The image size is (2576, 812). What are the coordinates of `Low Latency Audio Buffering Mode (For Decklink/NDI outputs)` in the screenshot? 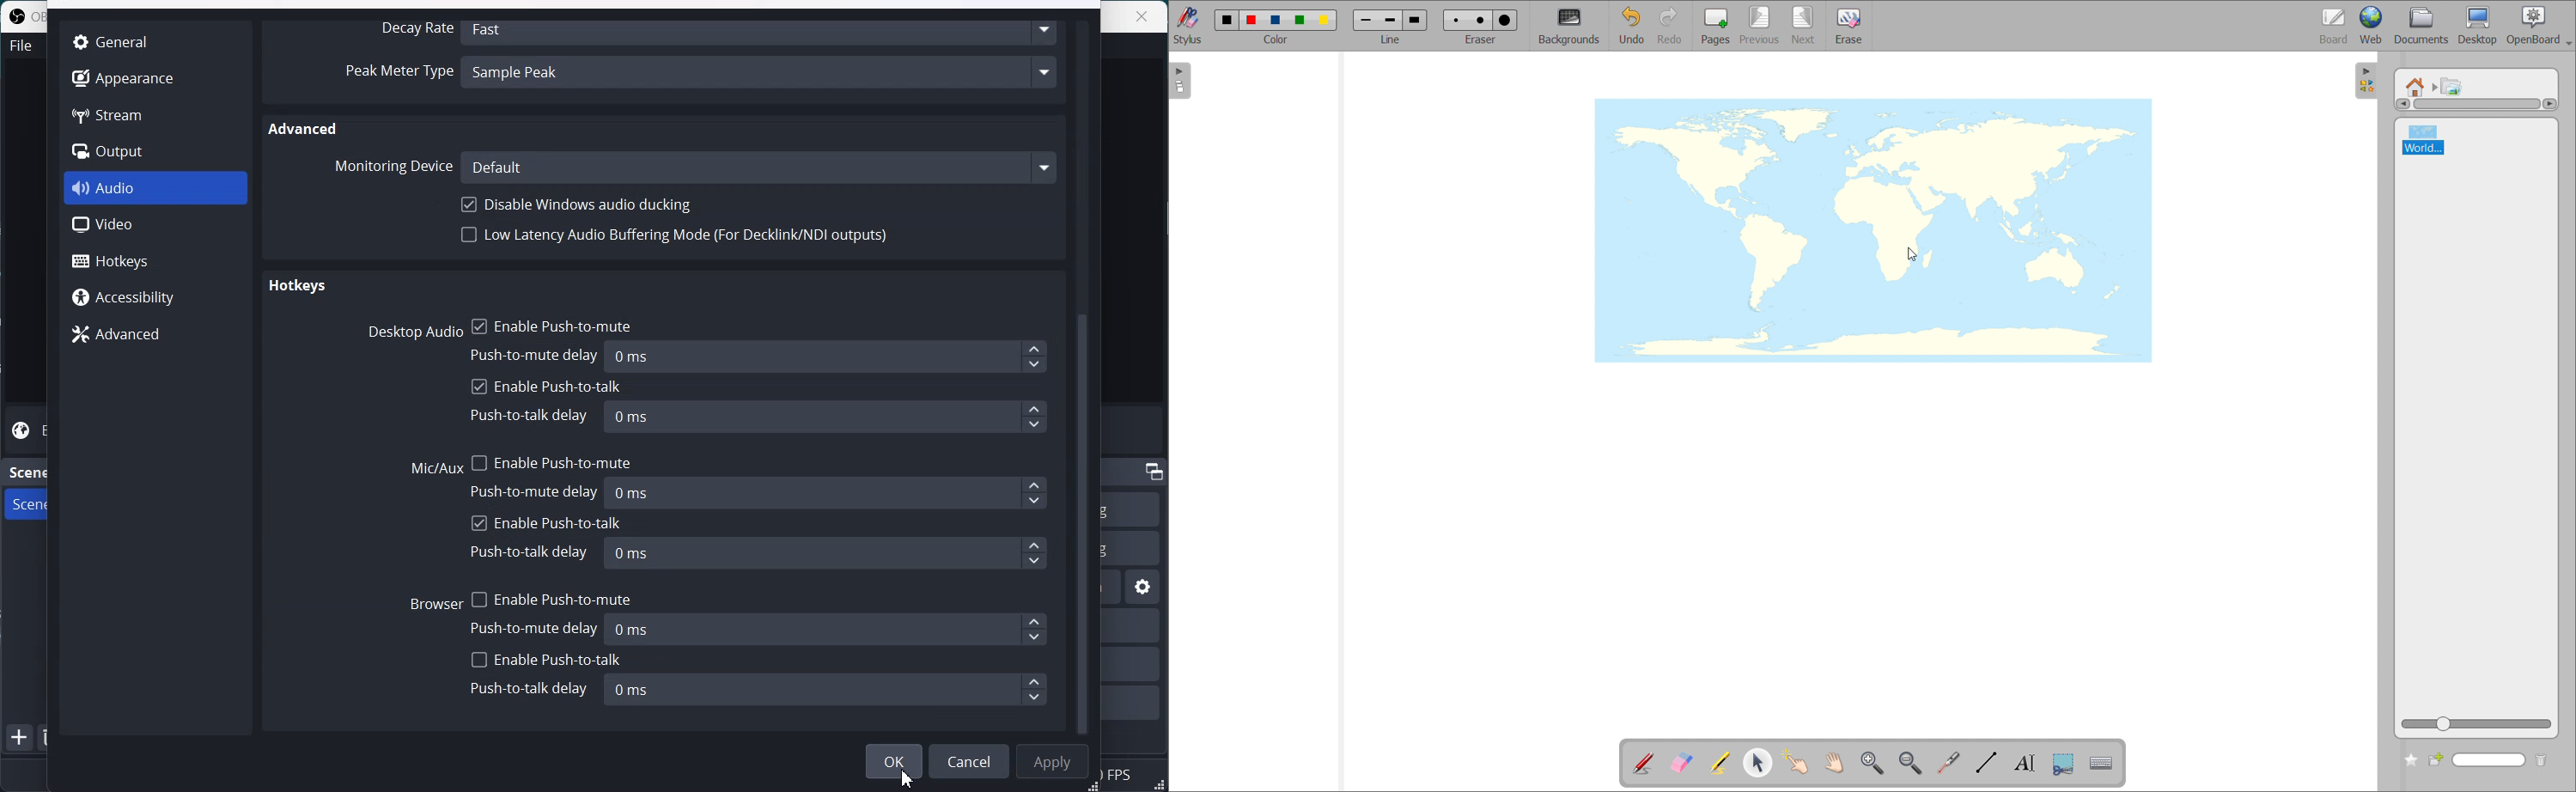 It's located at (676, 240).